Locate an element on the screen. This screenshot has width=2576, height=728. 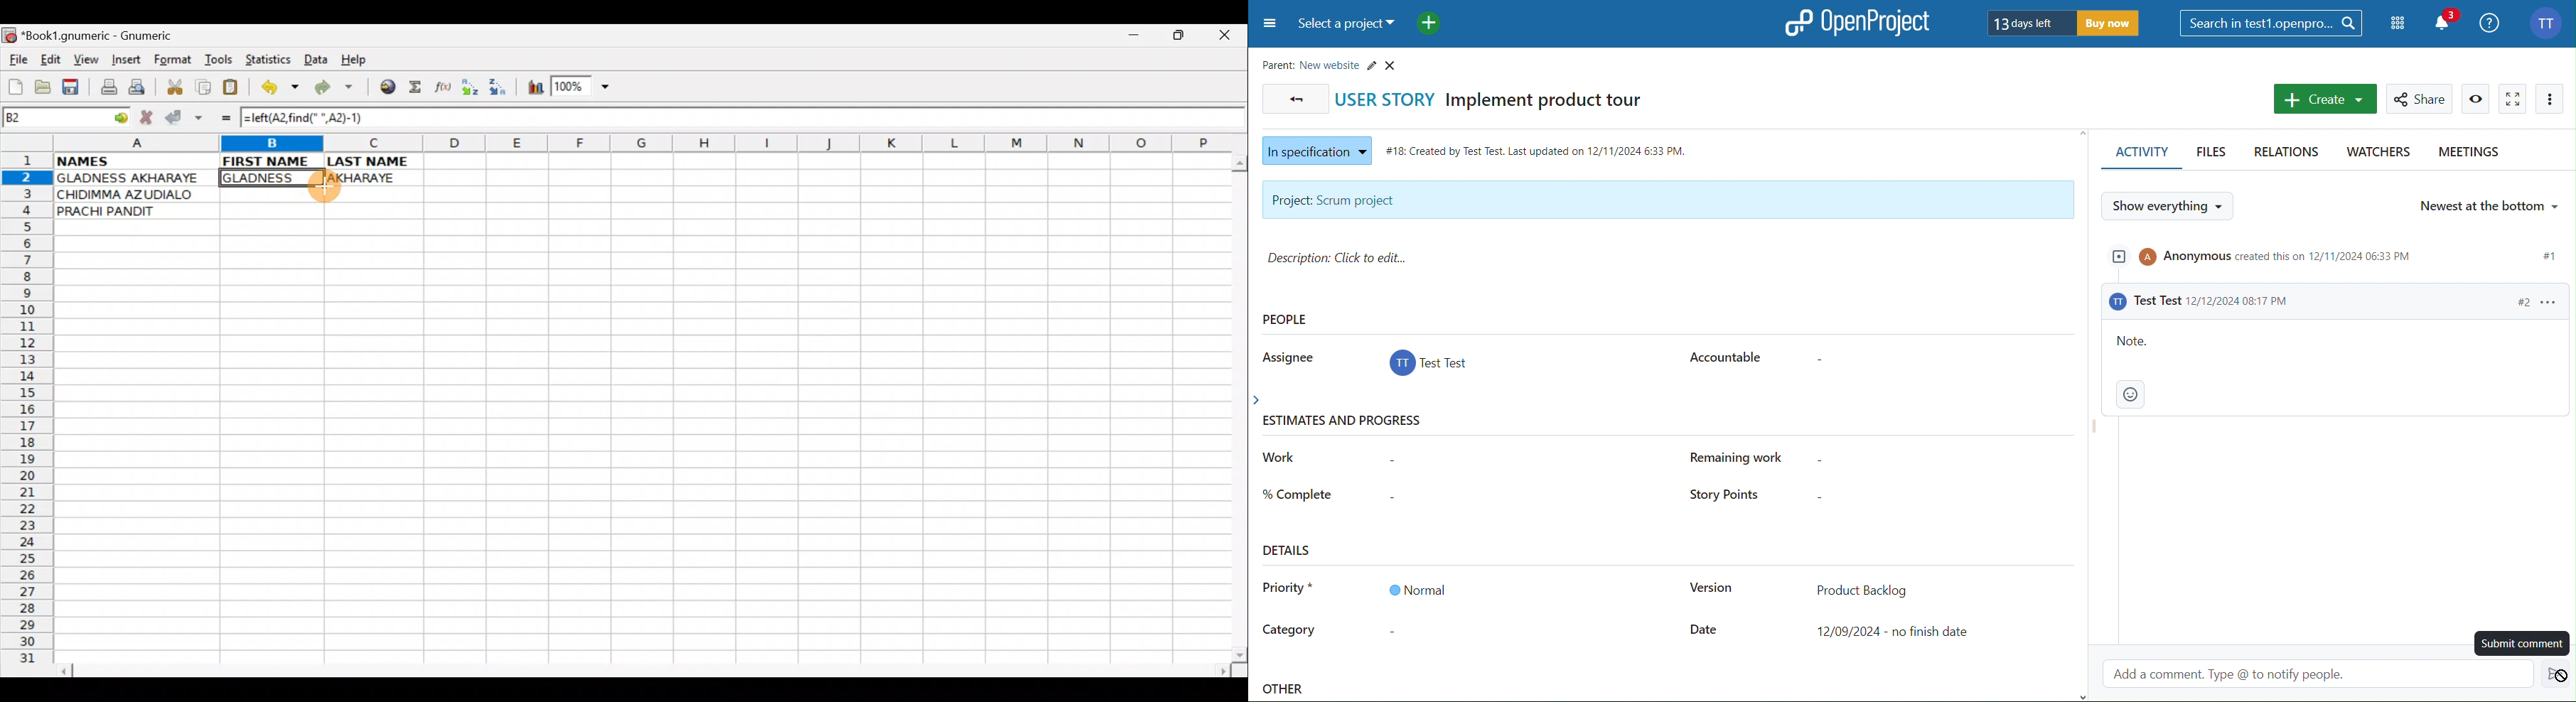
Minimize is located at coordinates (1131, 38).